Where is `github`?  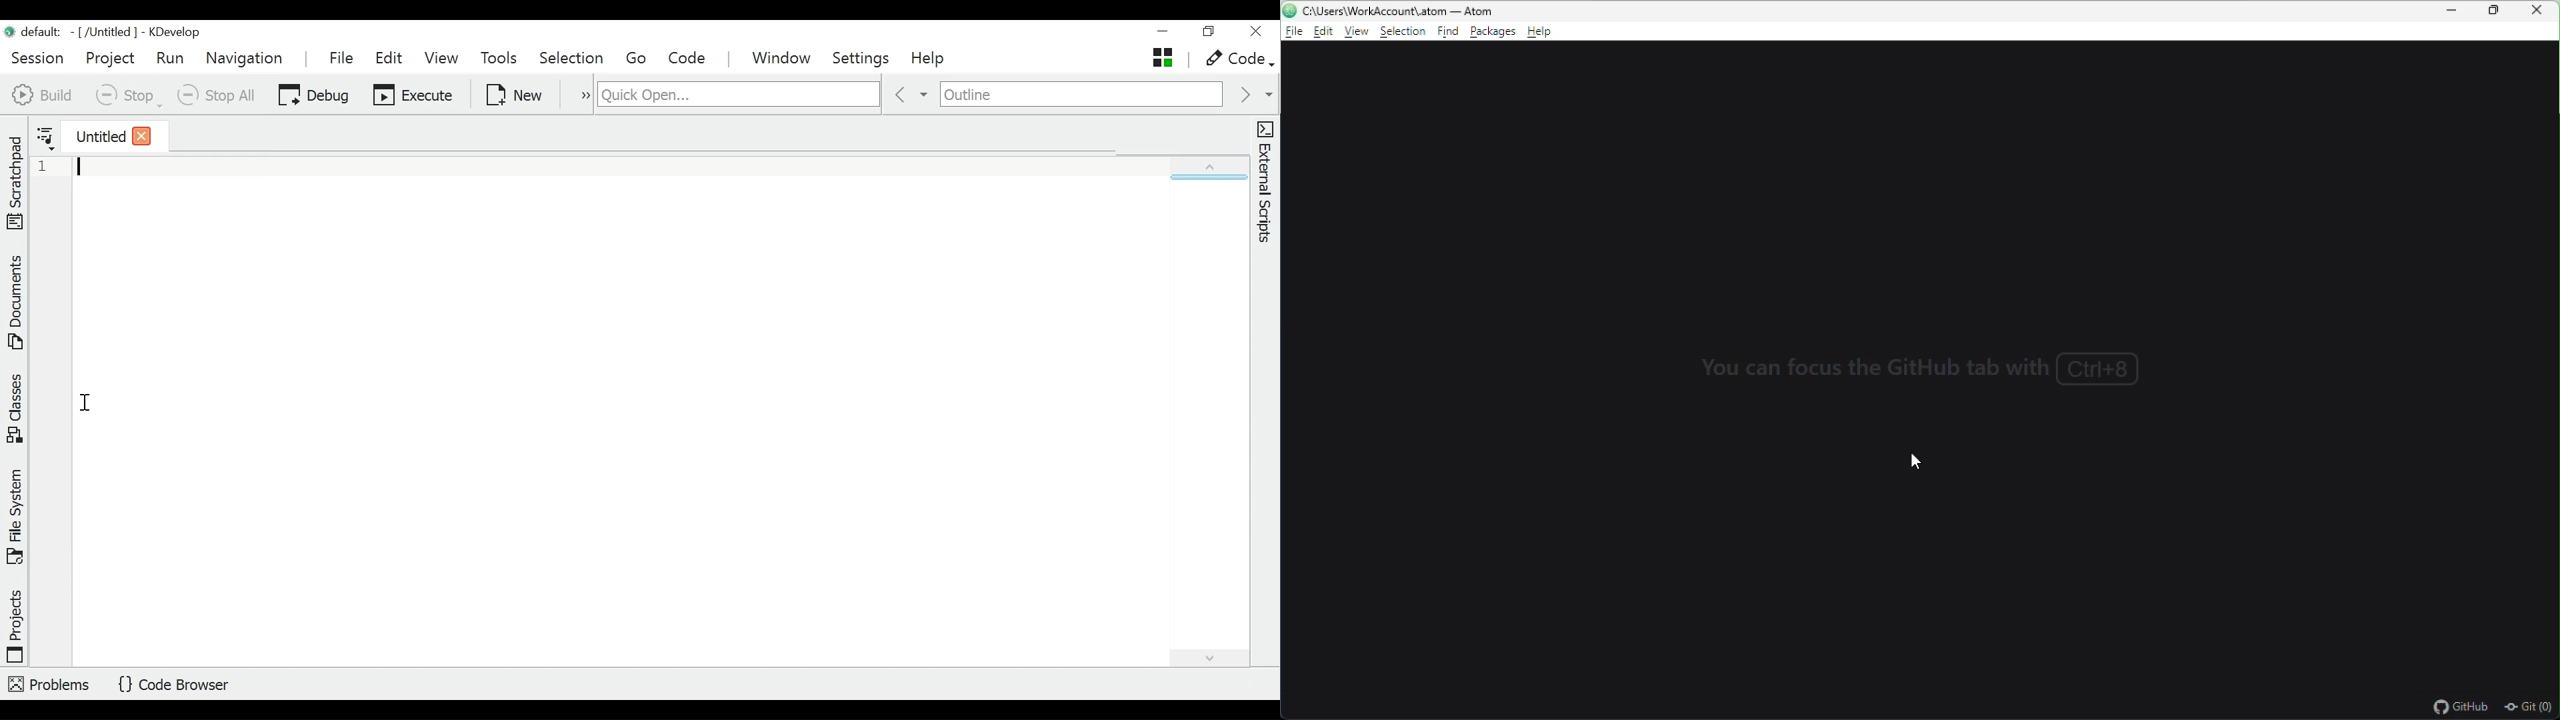 github is located at coordinates (2460, 709).